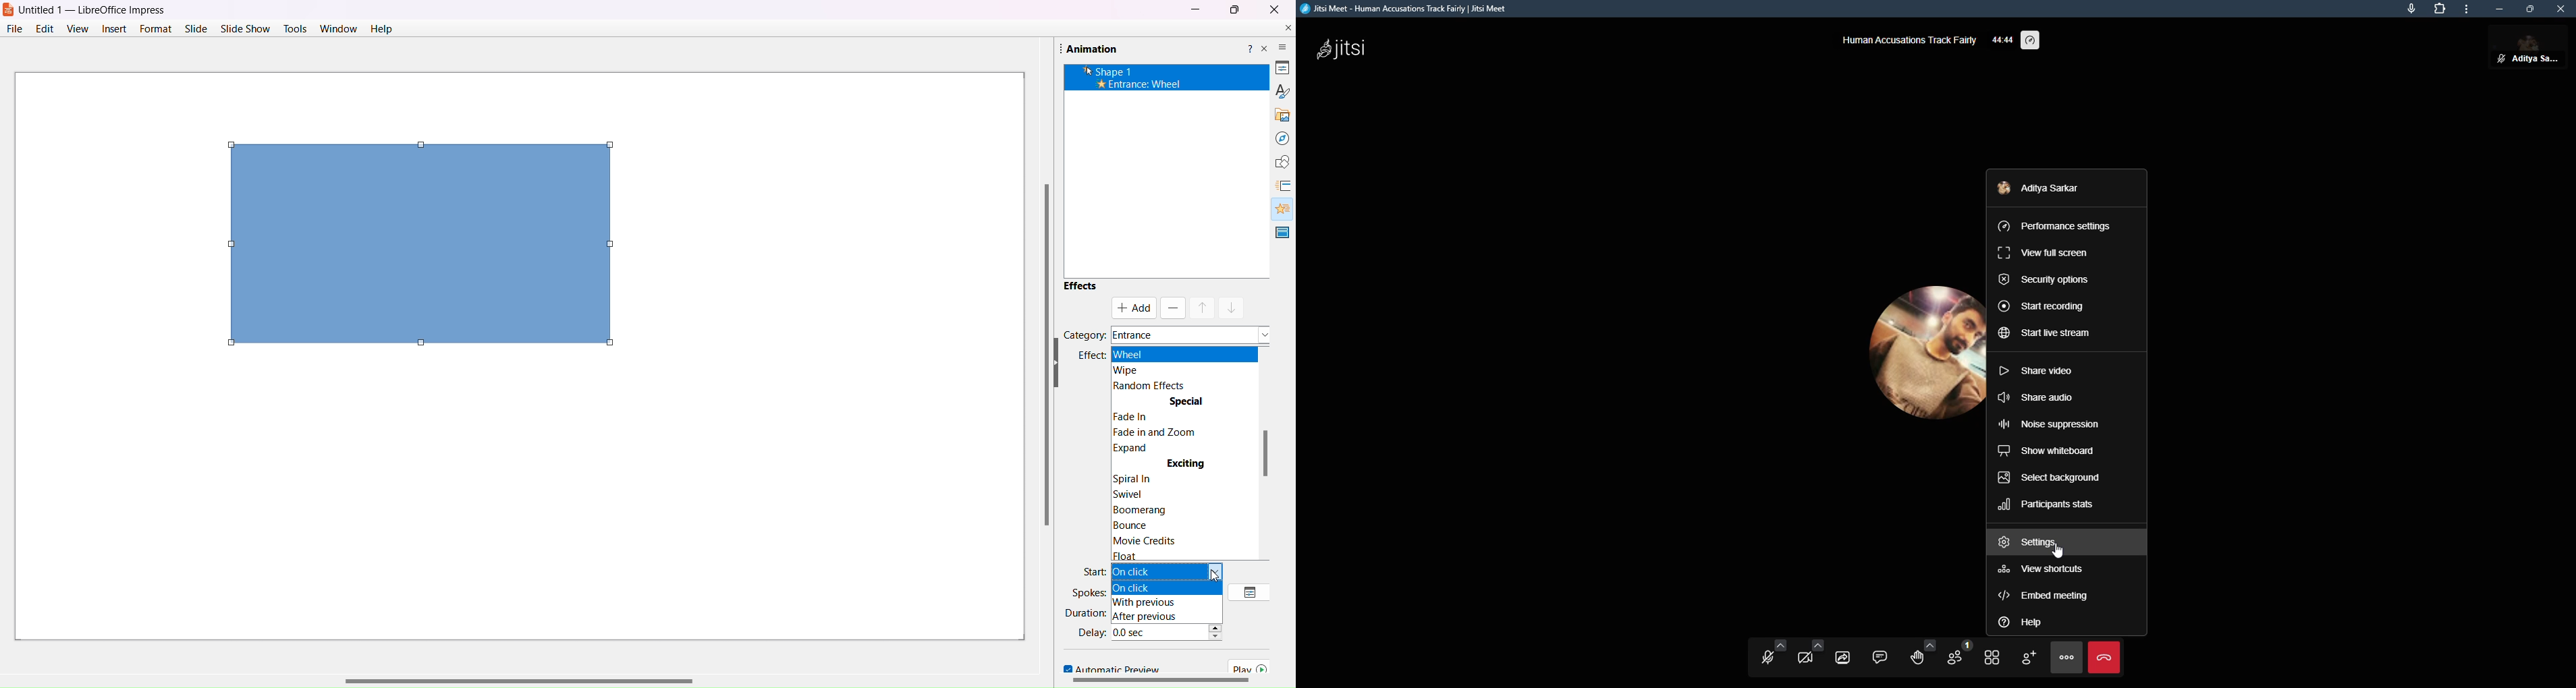 The image size is (2576, 700). I want to click on Master Slide, so click(1283, 232).